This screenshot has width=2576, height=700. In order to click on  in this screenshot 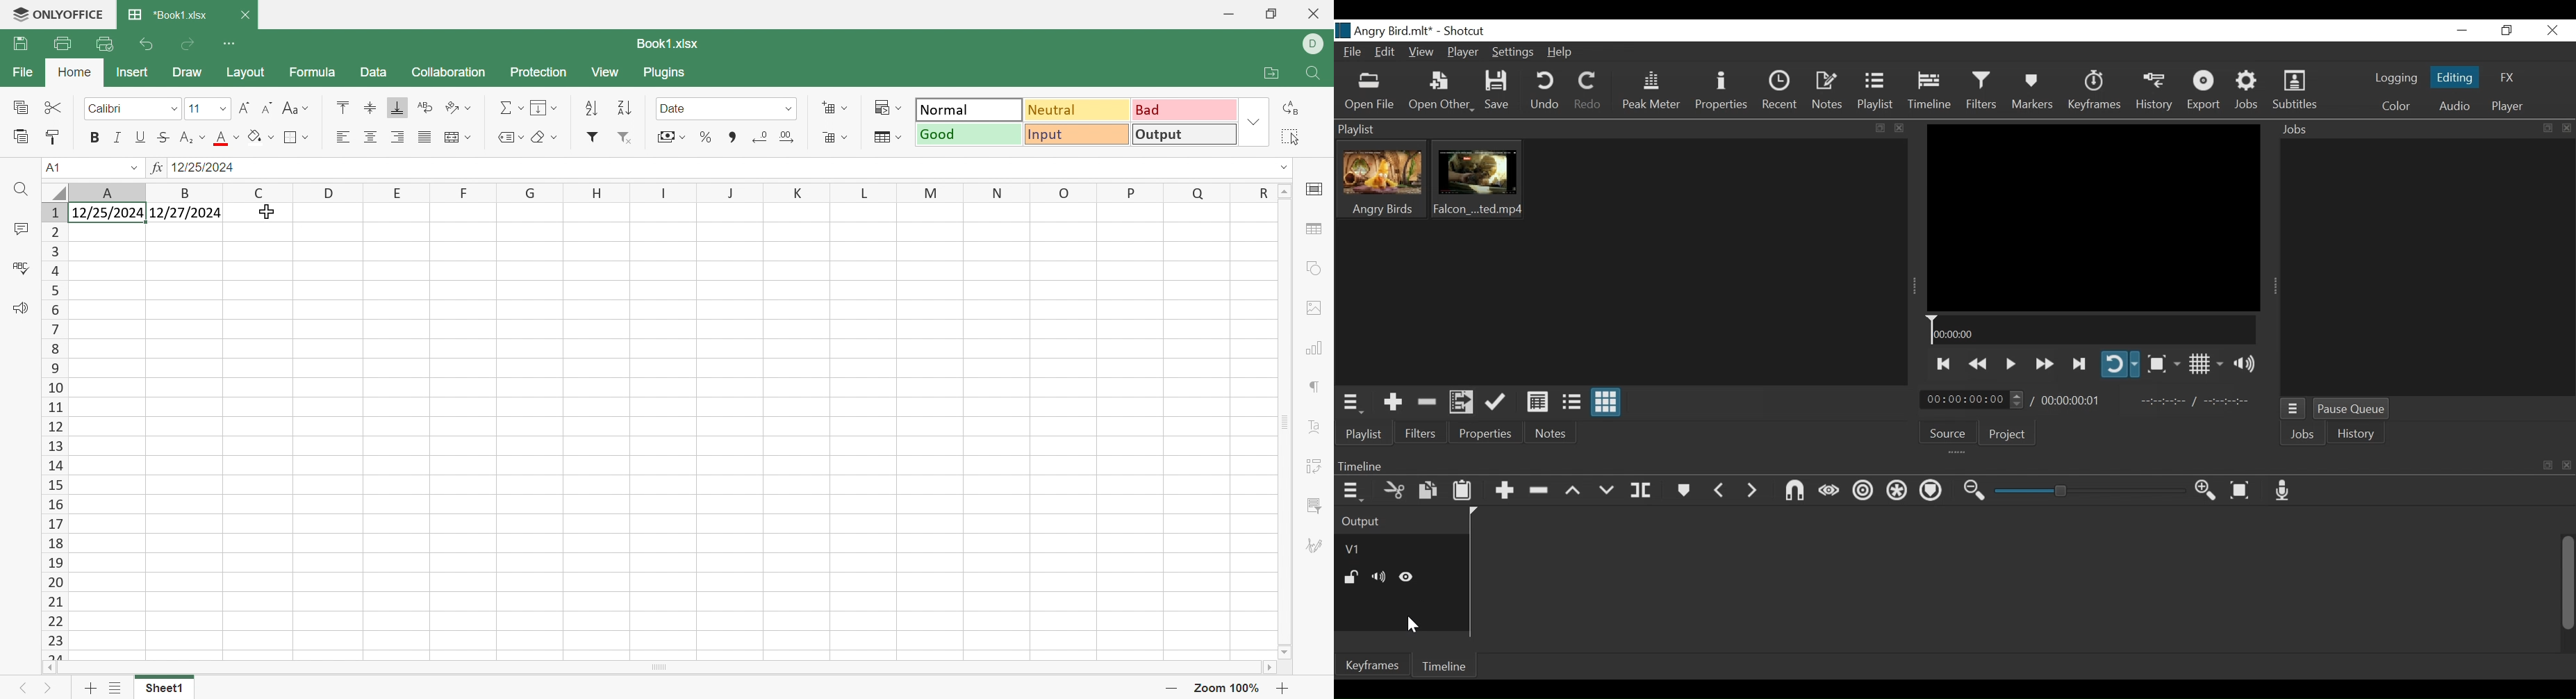, I will do `click(1930, 91)`.